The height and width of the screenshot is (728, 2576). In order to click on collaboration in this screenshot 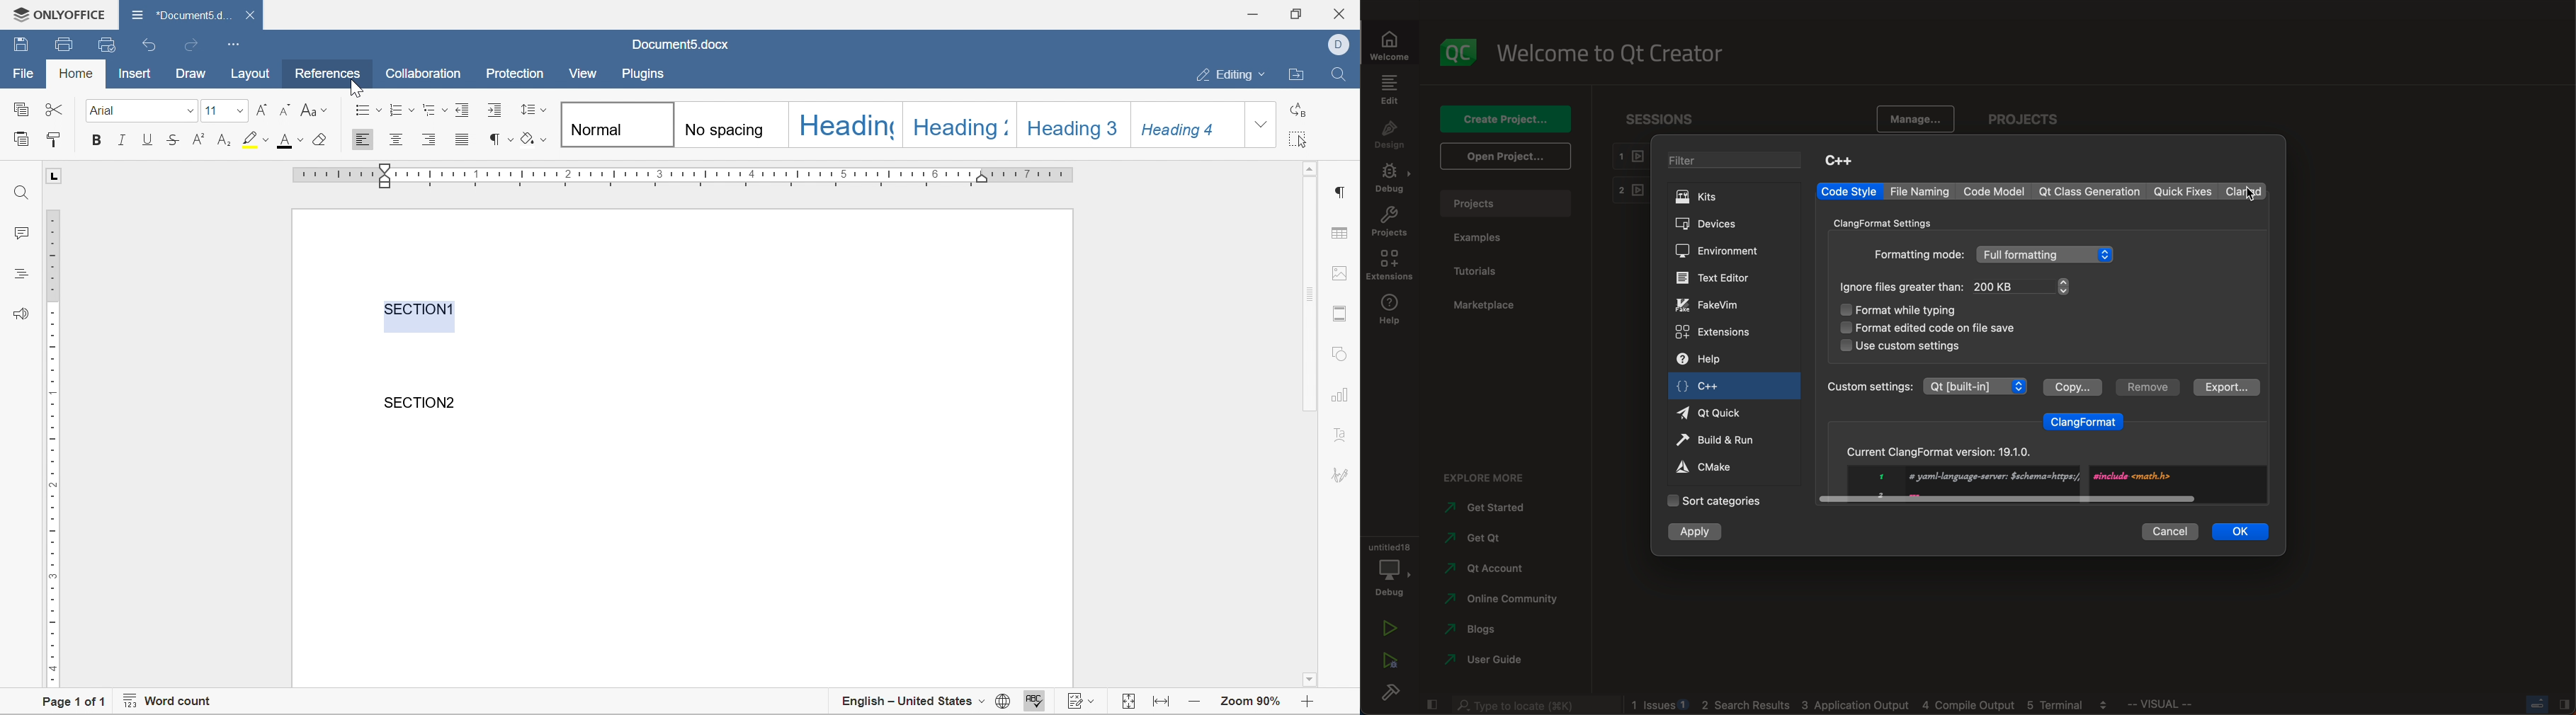, I will do `click(426, 74)`.